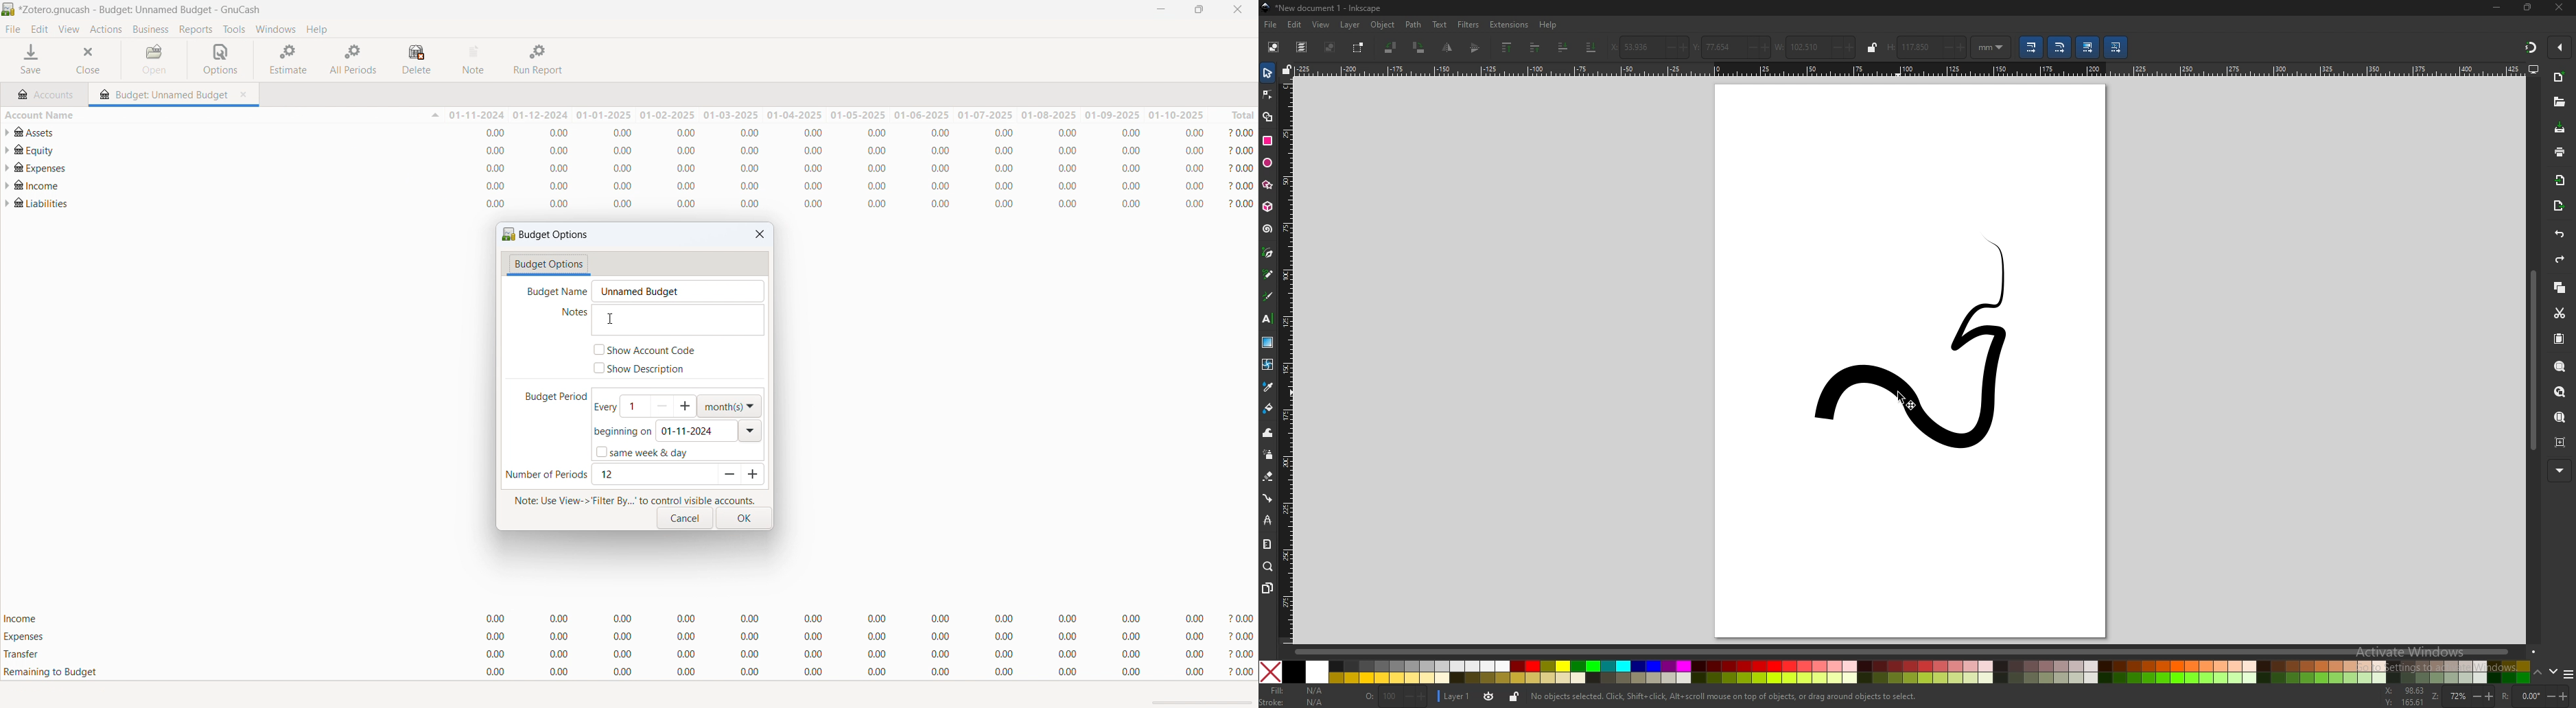 The image size is (2576, 728). I want to click on zoom page, so click(2560, 418).